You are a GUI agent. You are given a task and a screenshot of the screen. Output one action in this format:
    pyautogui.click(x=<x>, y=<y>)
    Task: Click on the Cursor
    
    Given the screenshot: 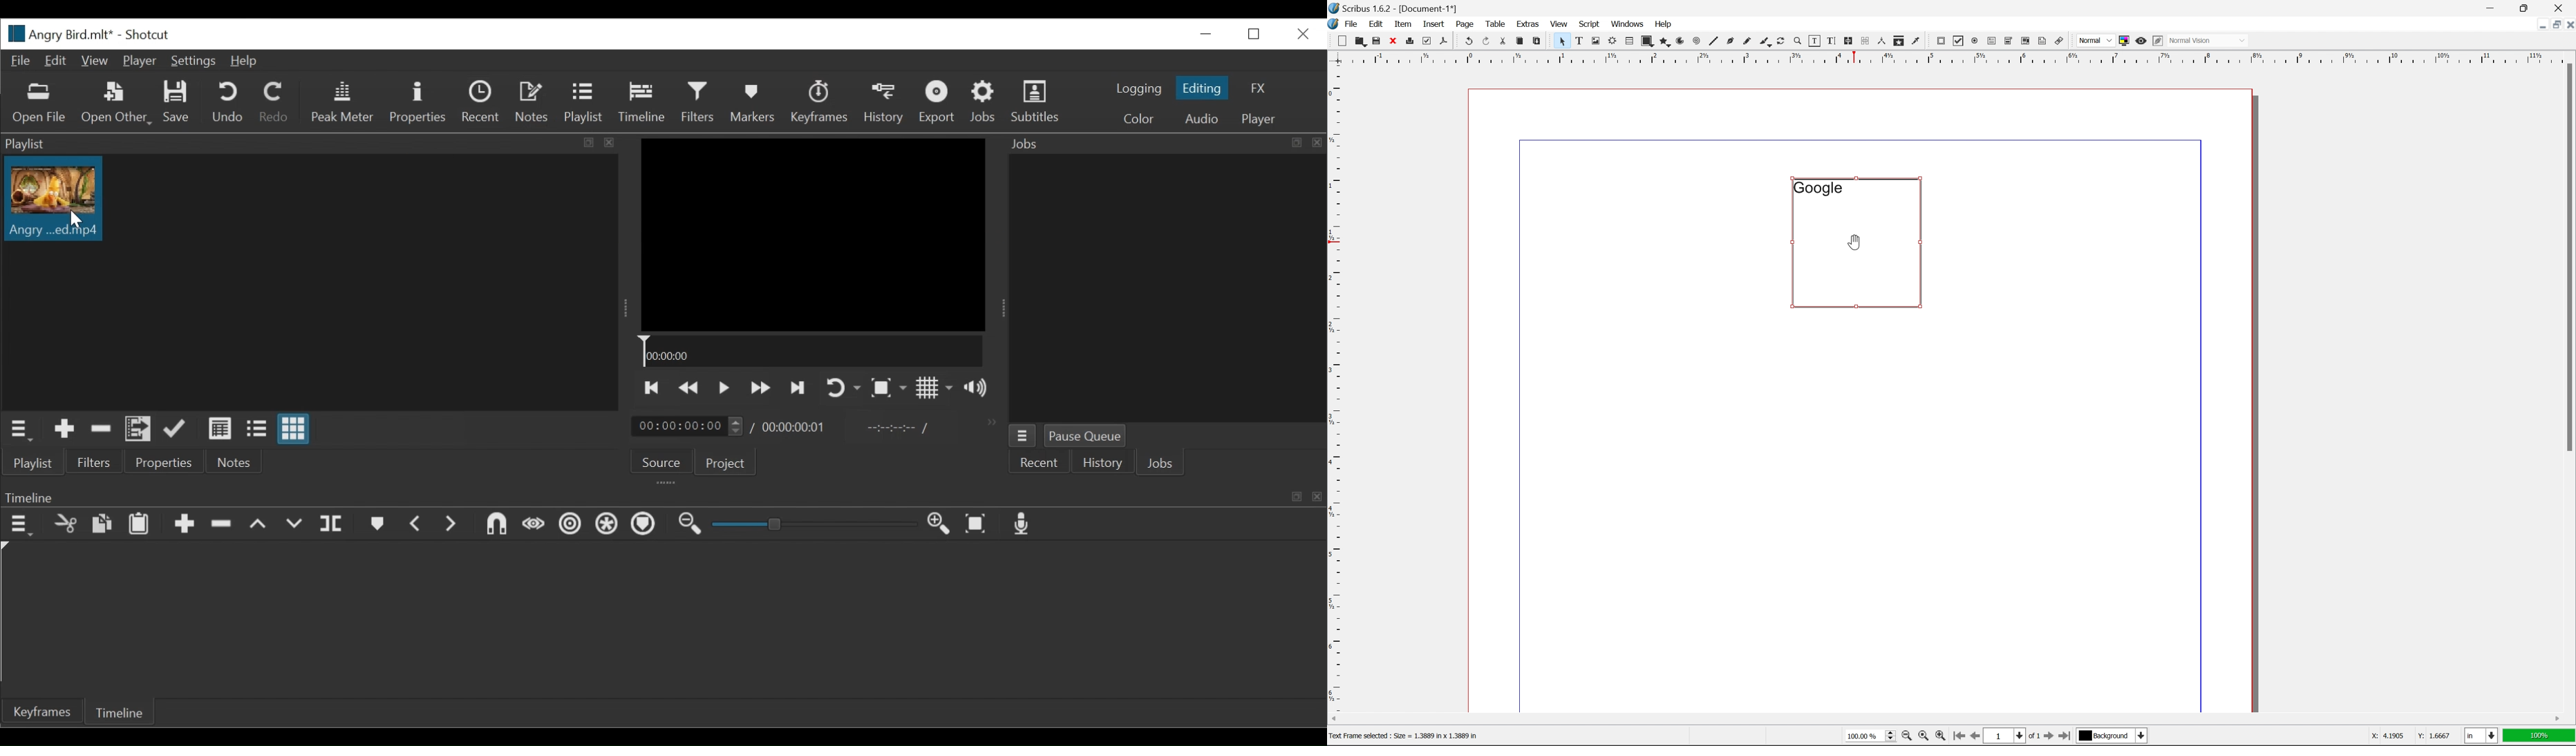 What is the action you would take?
    pyautogui.click(x=1855, y=241)
    